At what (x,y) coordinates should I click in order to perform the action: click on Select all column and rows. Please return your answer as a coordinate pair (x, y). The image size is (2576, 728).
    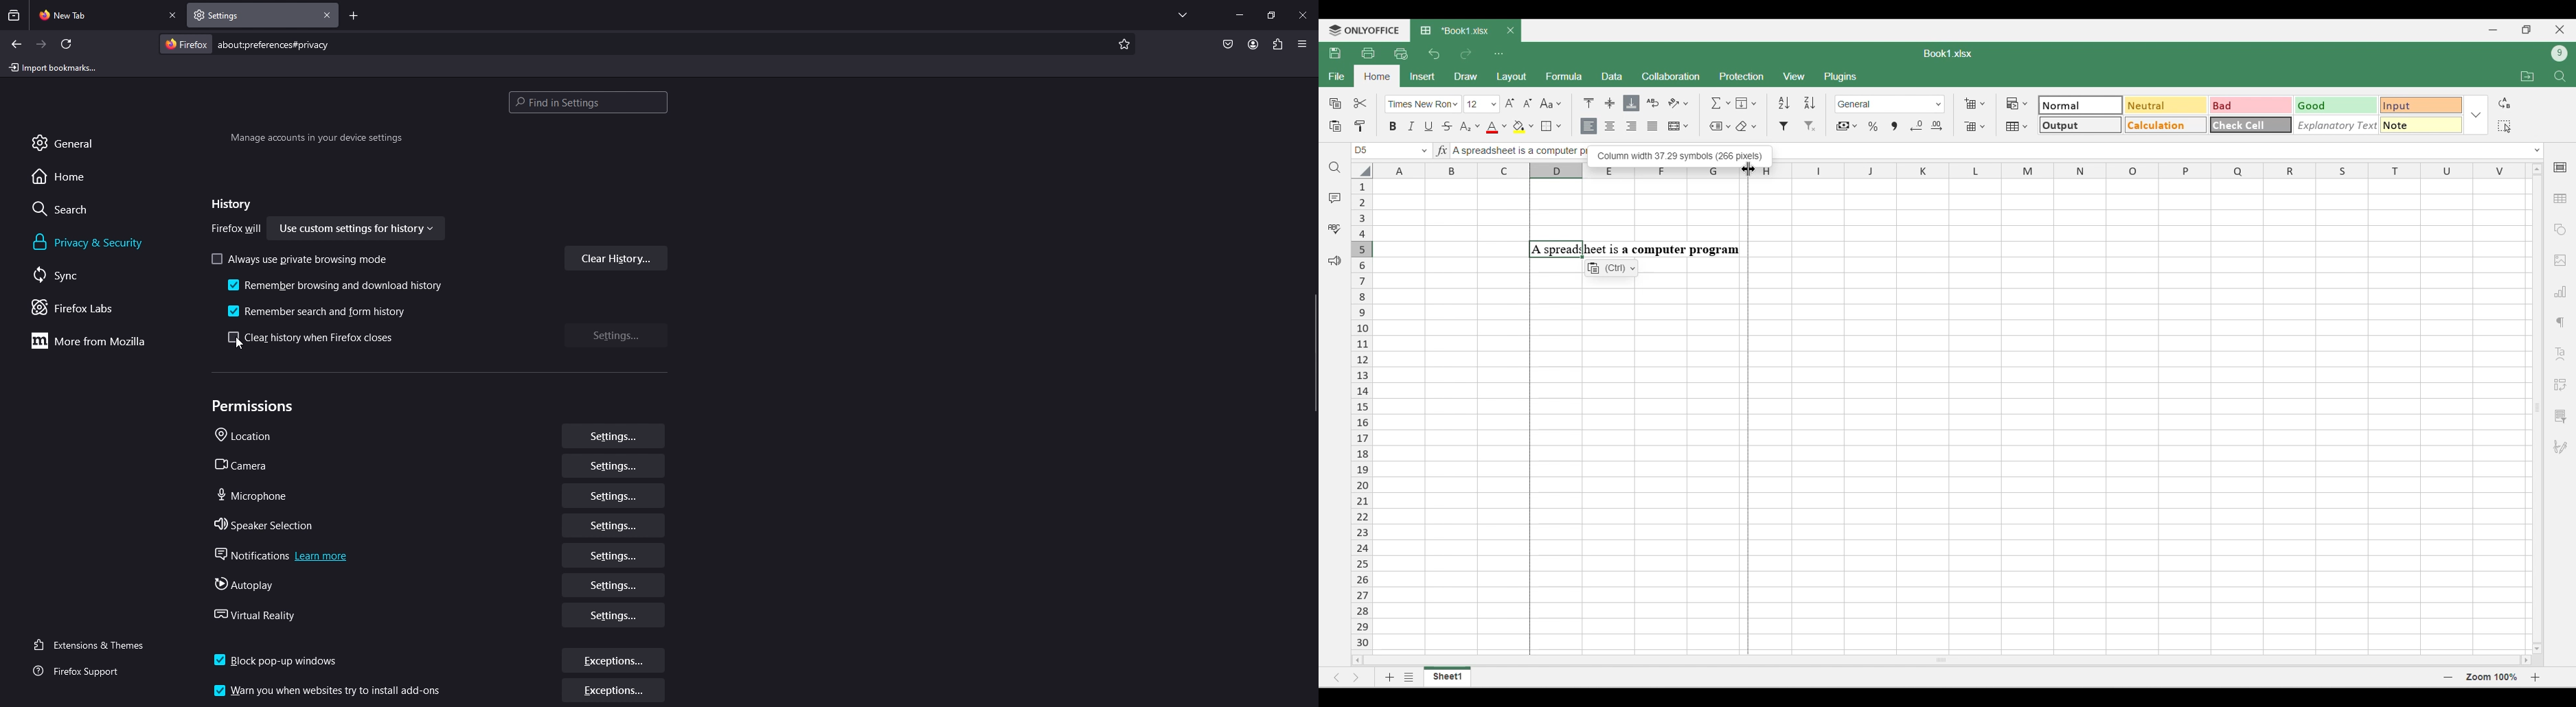
    Looking at the image, I should click on (1362, 171).